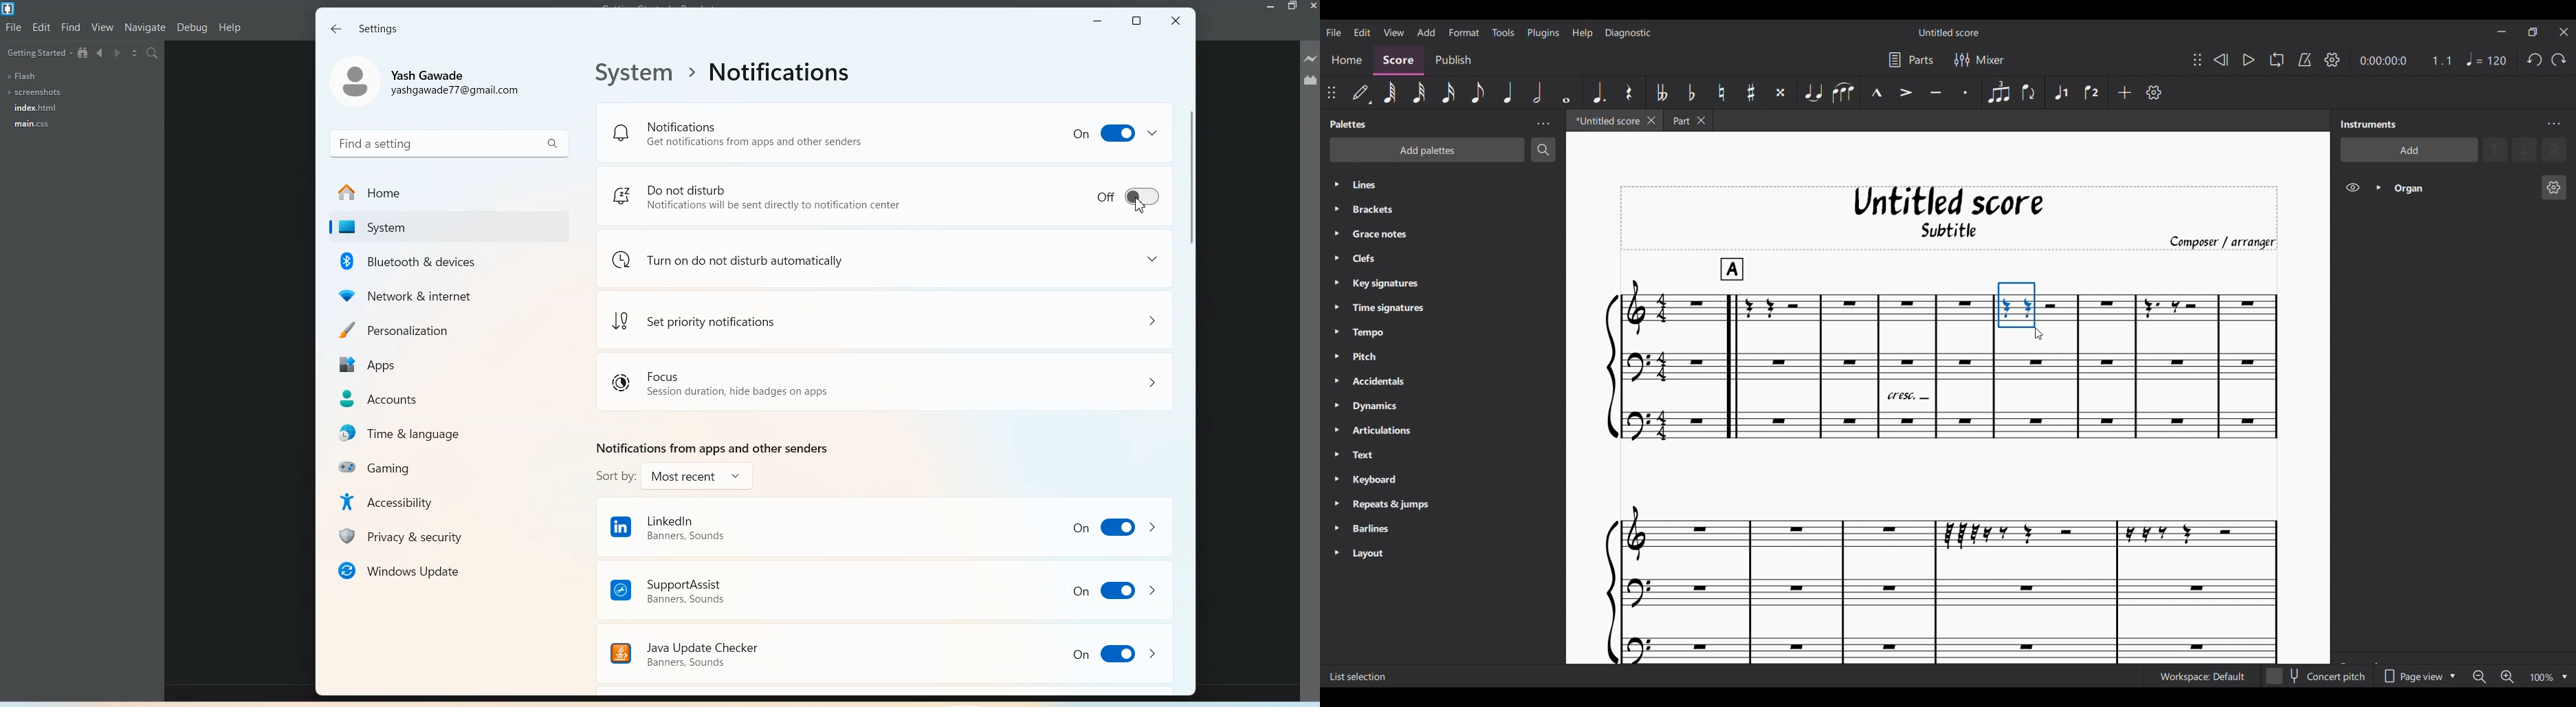  I want to click on sort by, so click(674, 477).